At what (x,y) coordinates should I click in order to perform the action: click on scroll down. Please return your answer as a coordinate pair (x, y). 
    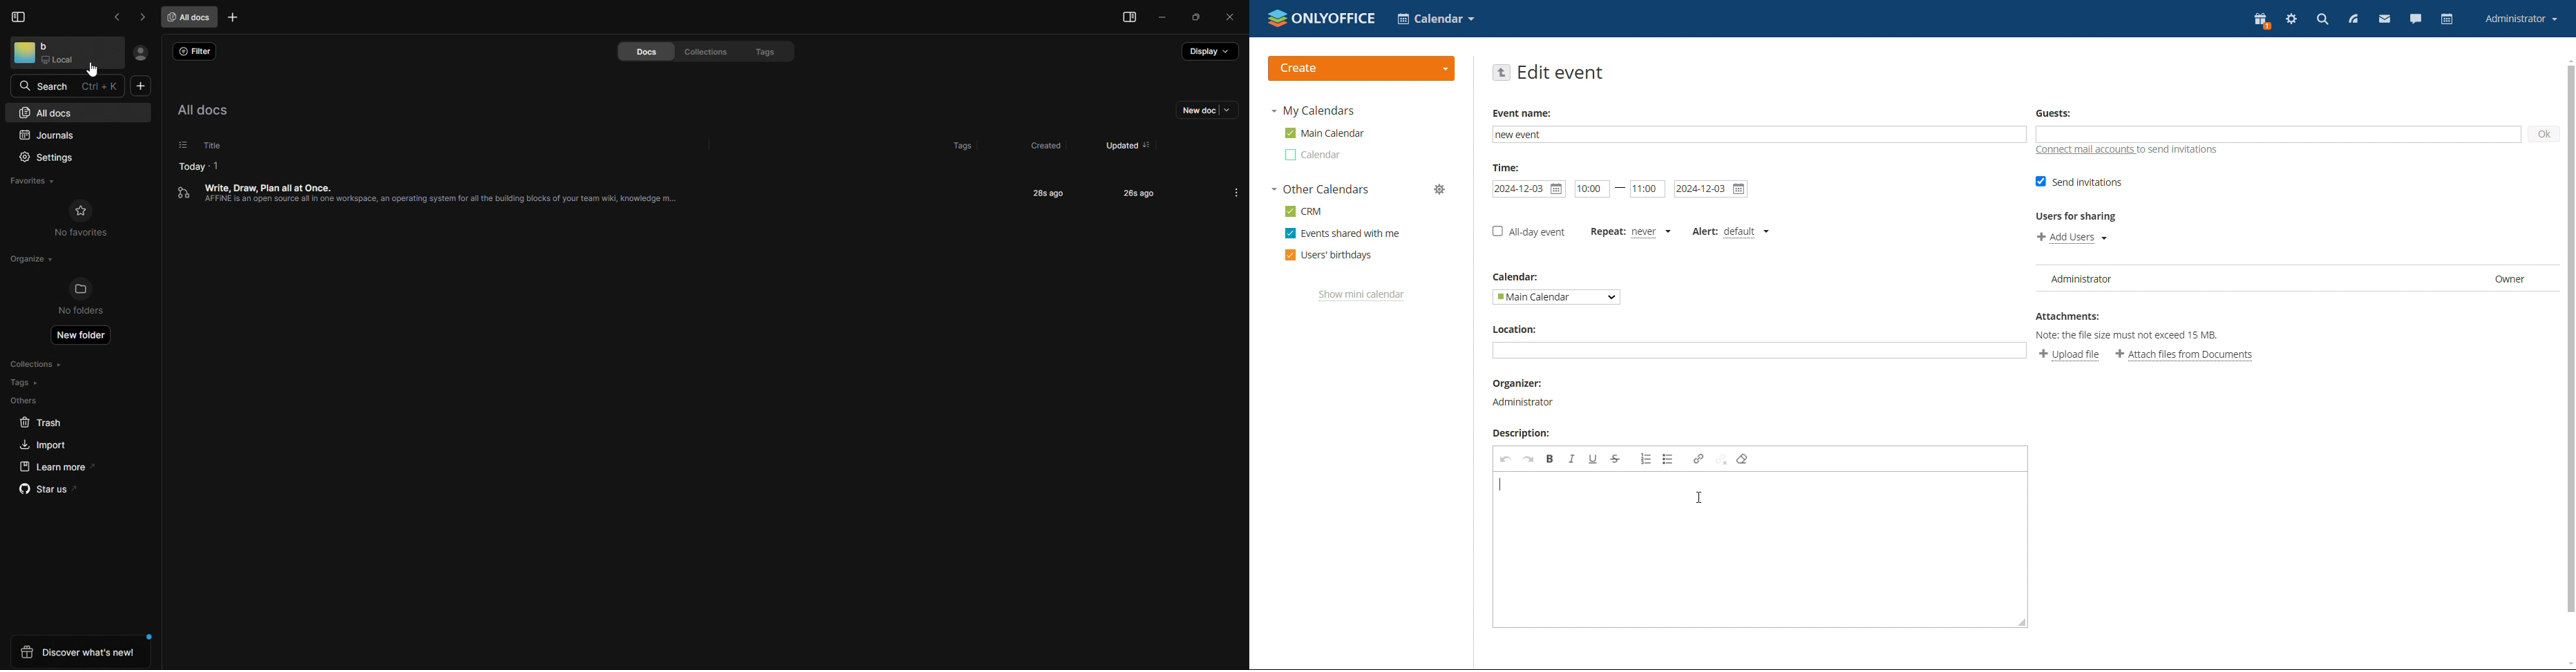
    Looking at the image, I should click on (2568, 664).